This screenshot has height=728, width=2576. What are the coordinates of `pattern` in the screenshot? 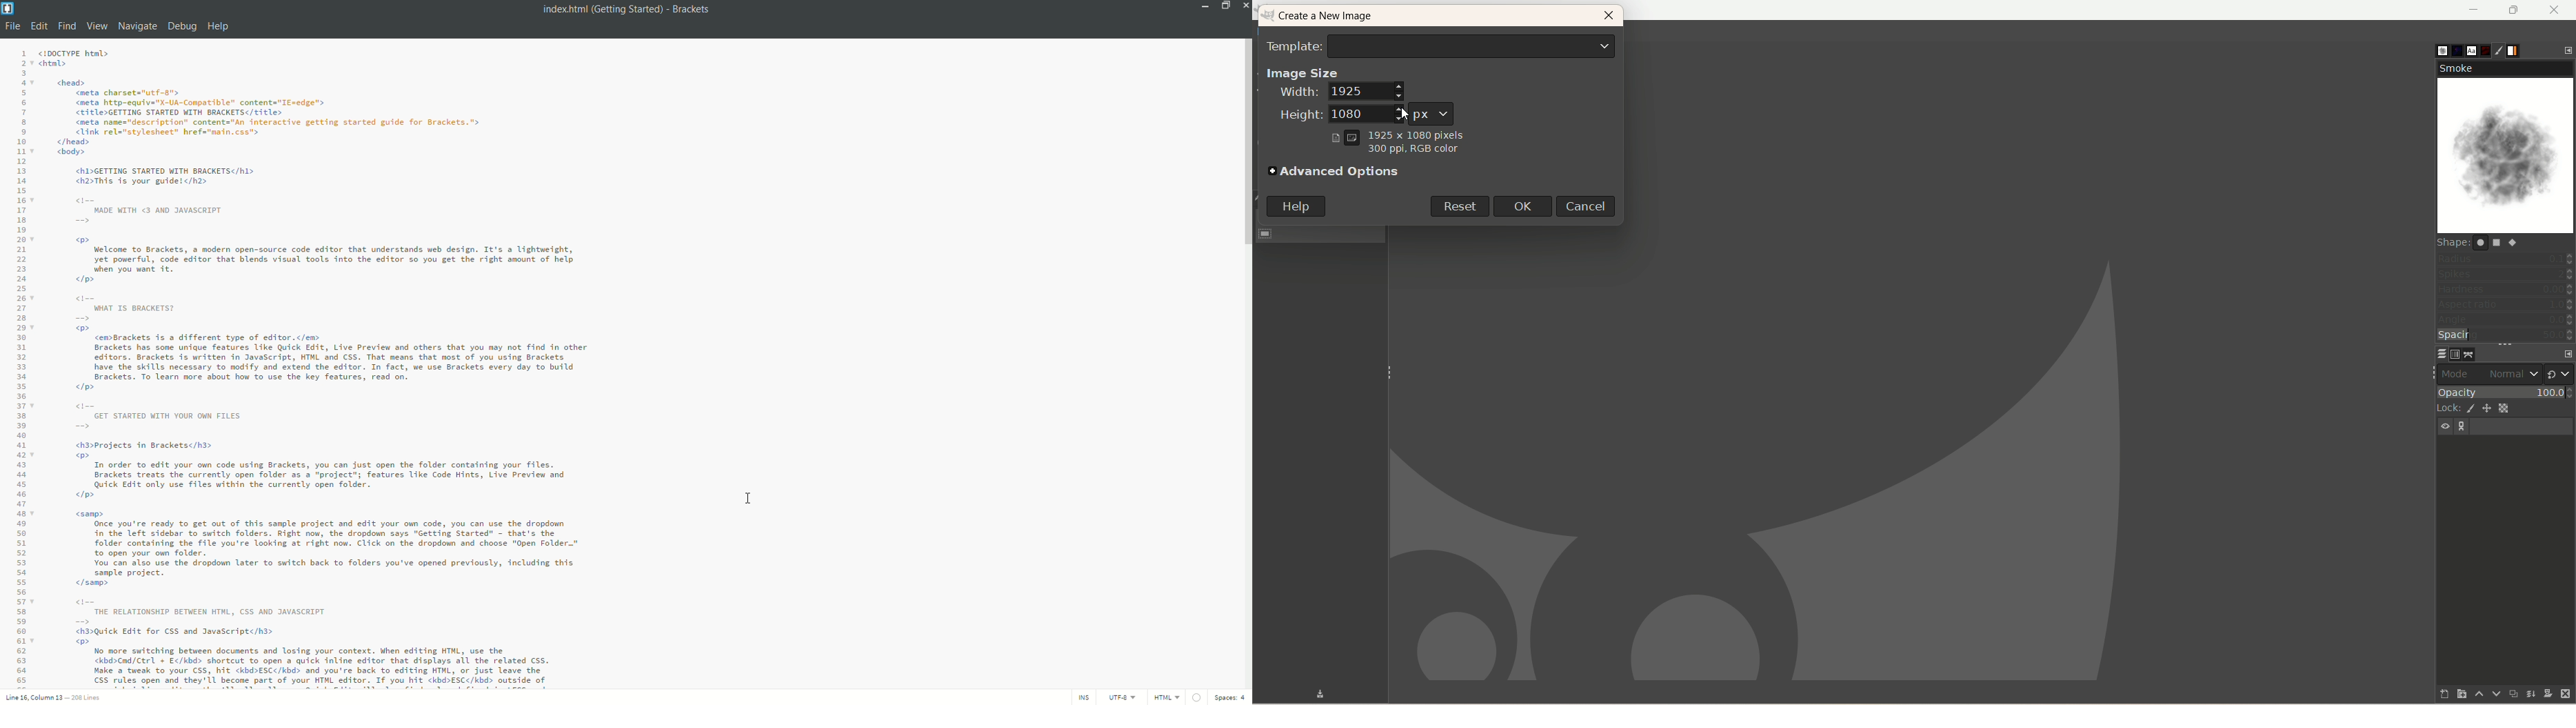 It's located at (2451, 50).